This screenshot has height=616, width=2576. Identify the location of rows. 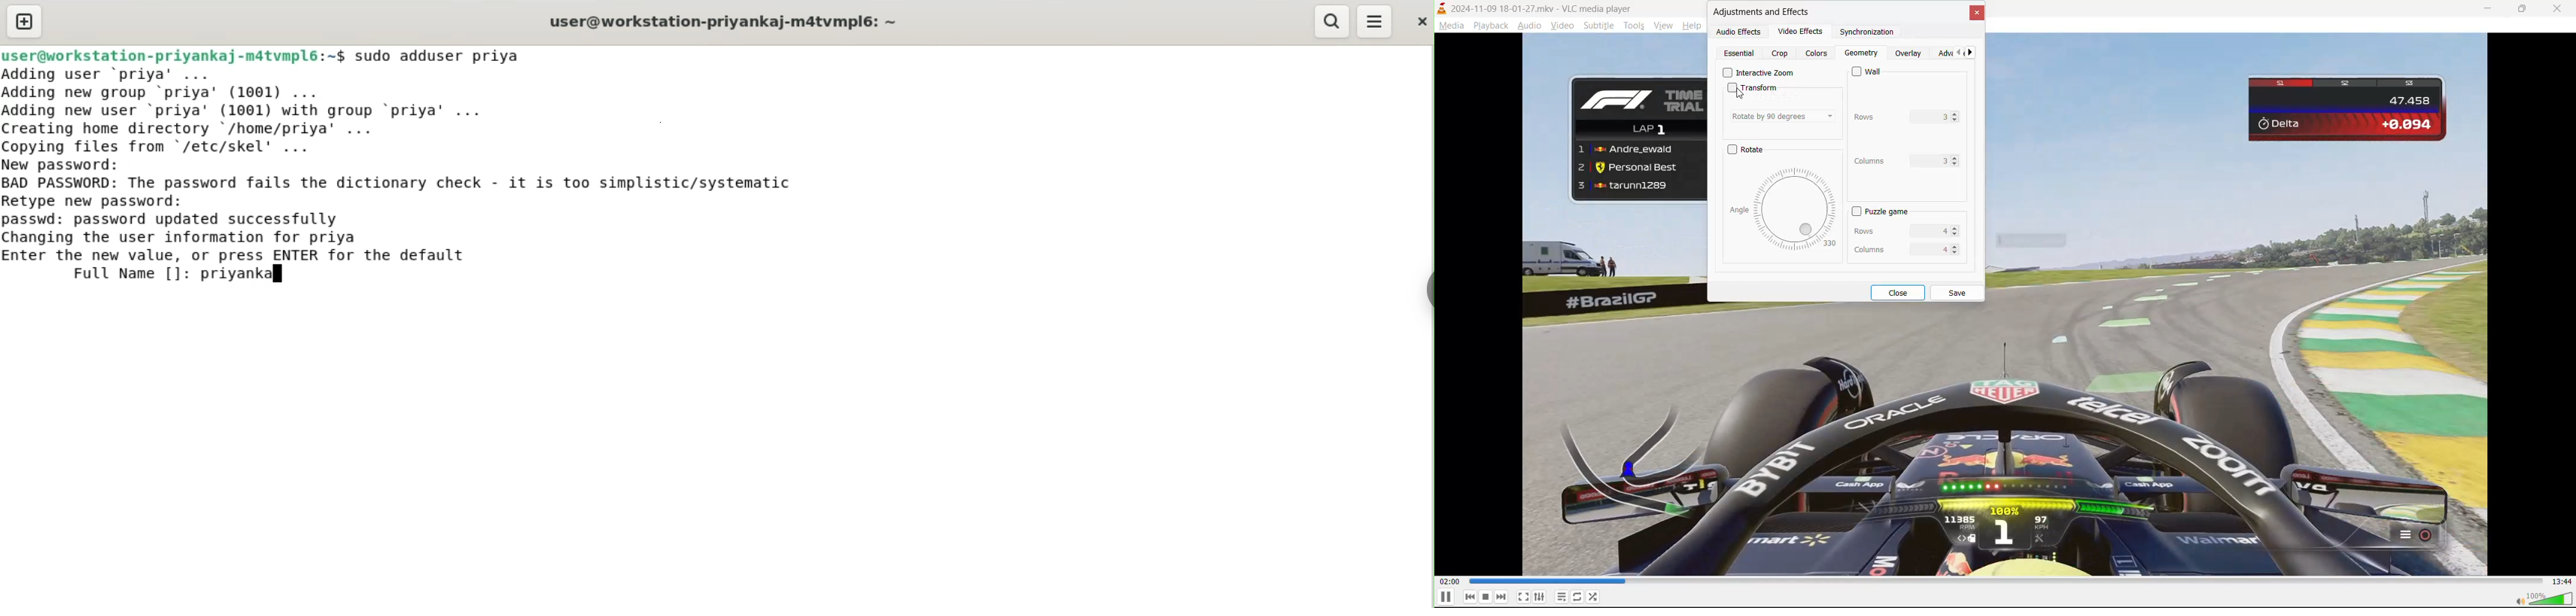
(1896, 117).